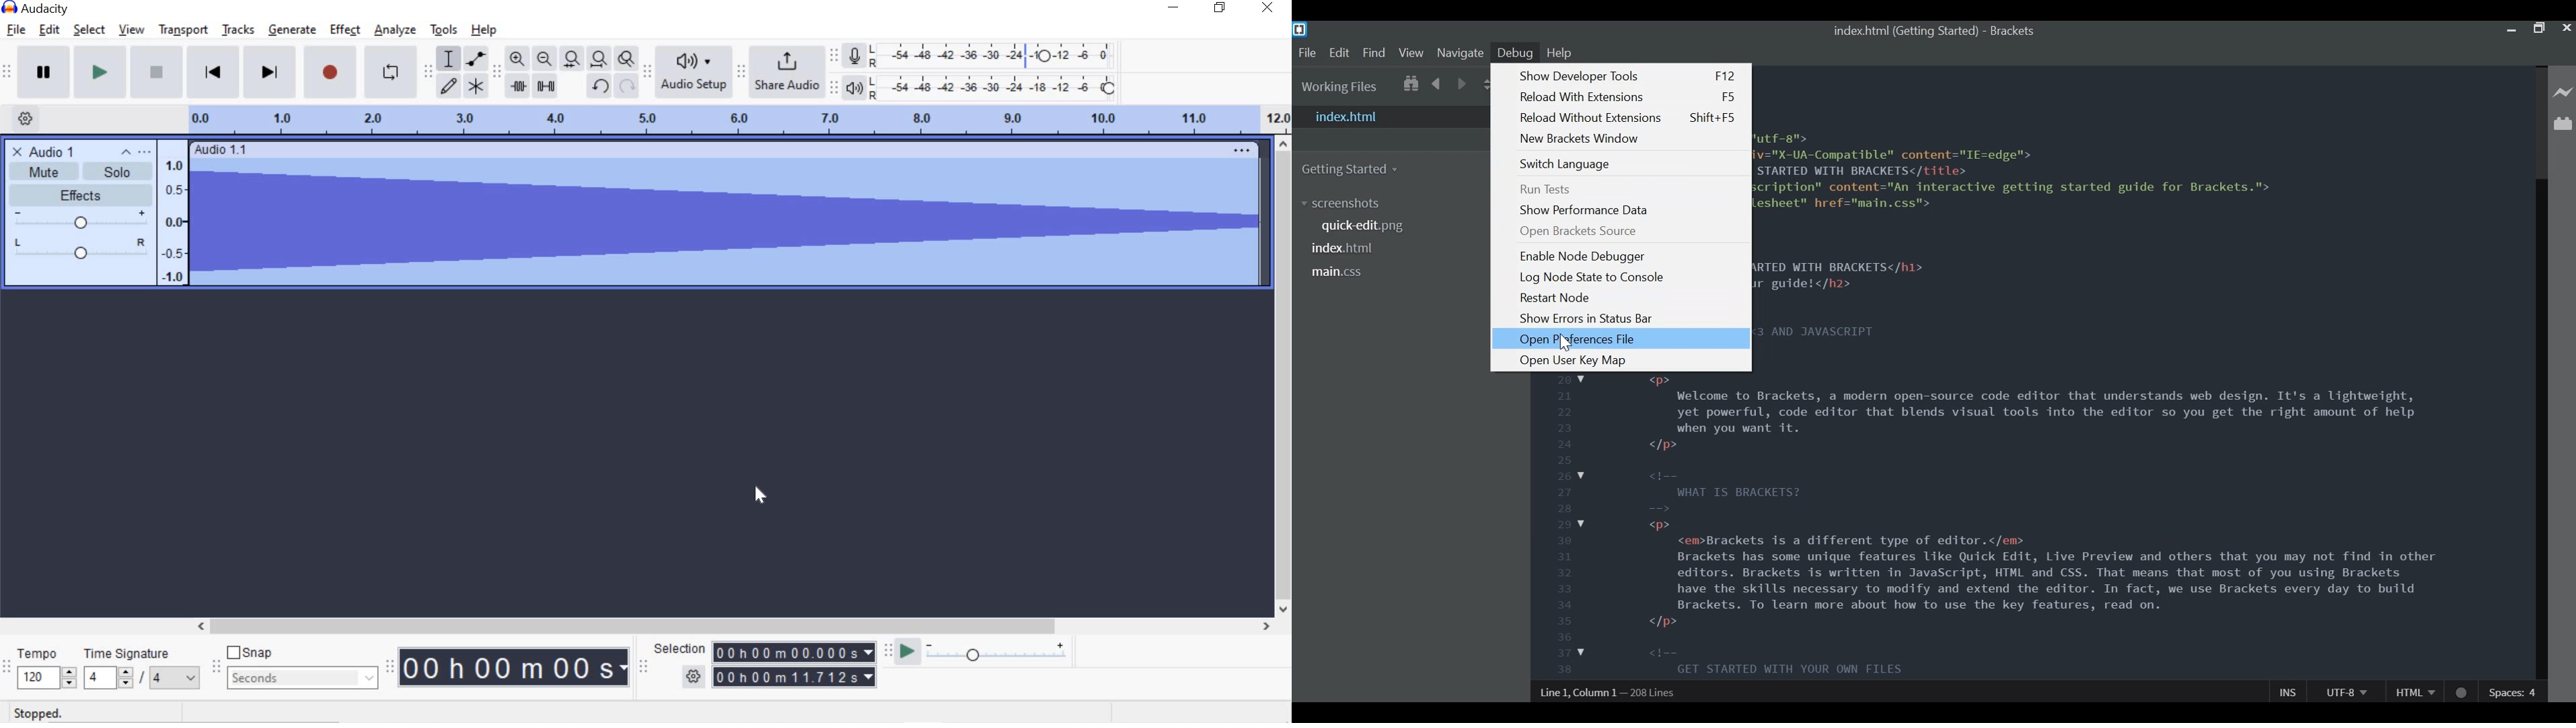 Image resolution: width=2576 pixels, height=728 pixels. I want to click on Help, so click(1561, 54).